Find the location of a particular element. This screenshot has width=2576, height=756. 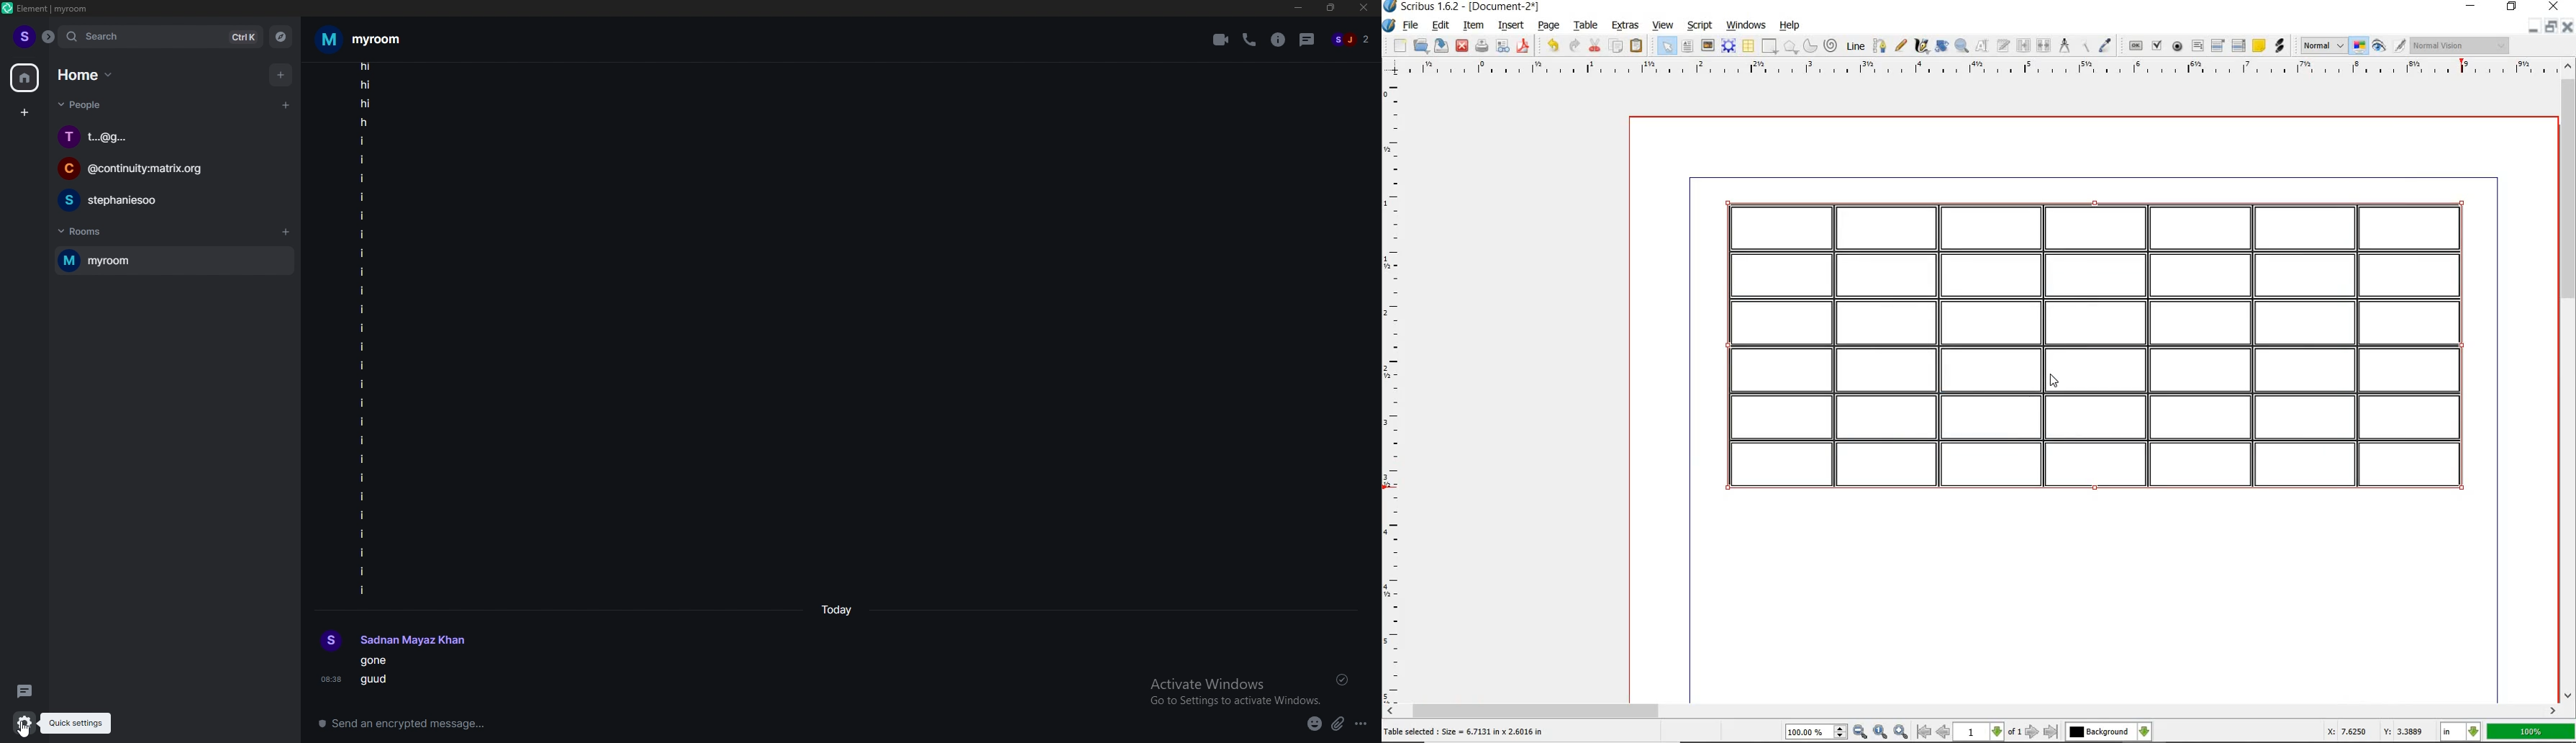

people is located at coordinates (83, 104).